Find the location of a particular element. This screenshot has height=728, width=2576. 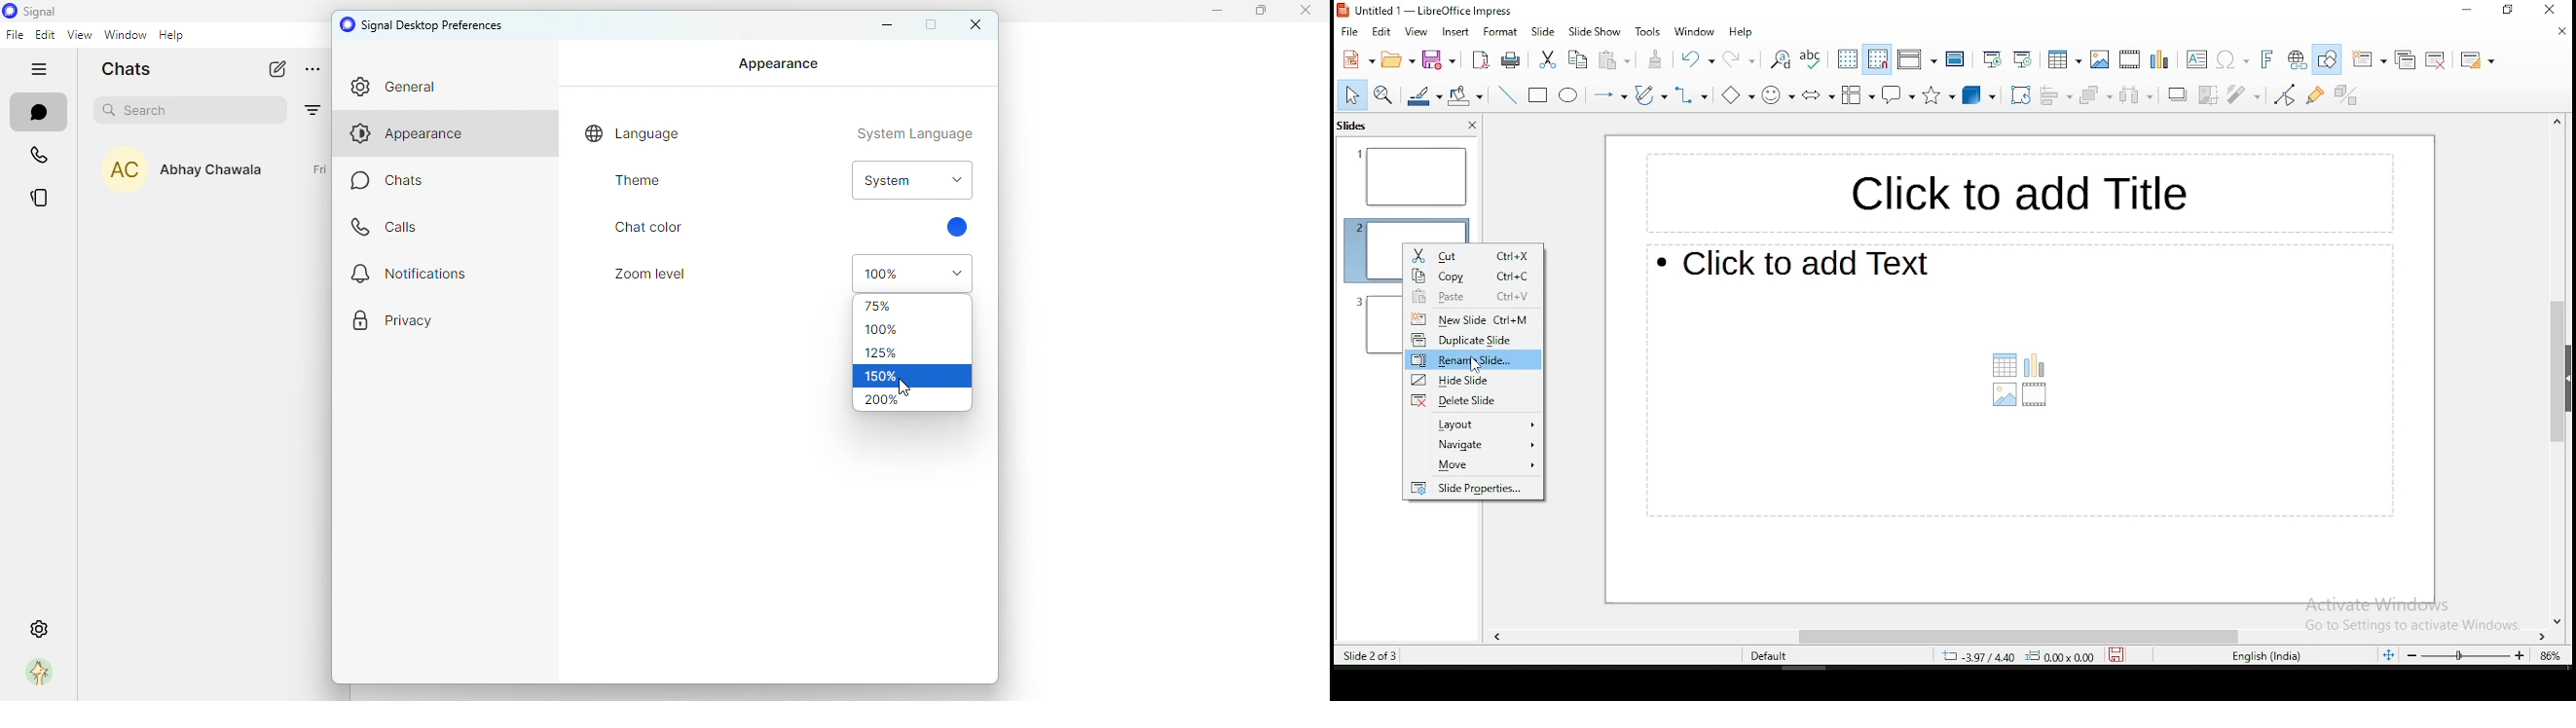

slide properties is located at coordinates (1472, 488).